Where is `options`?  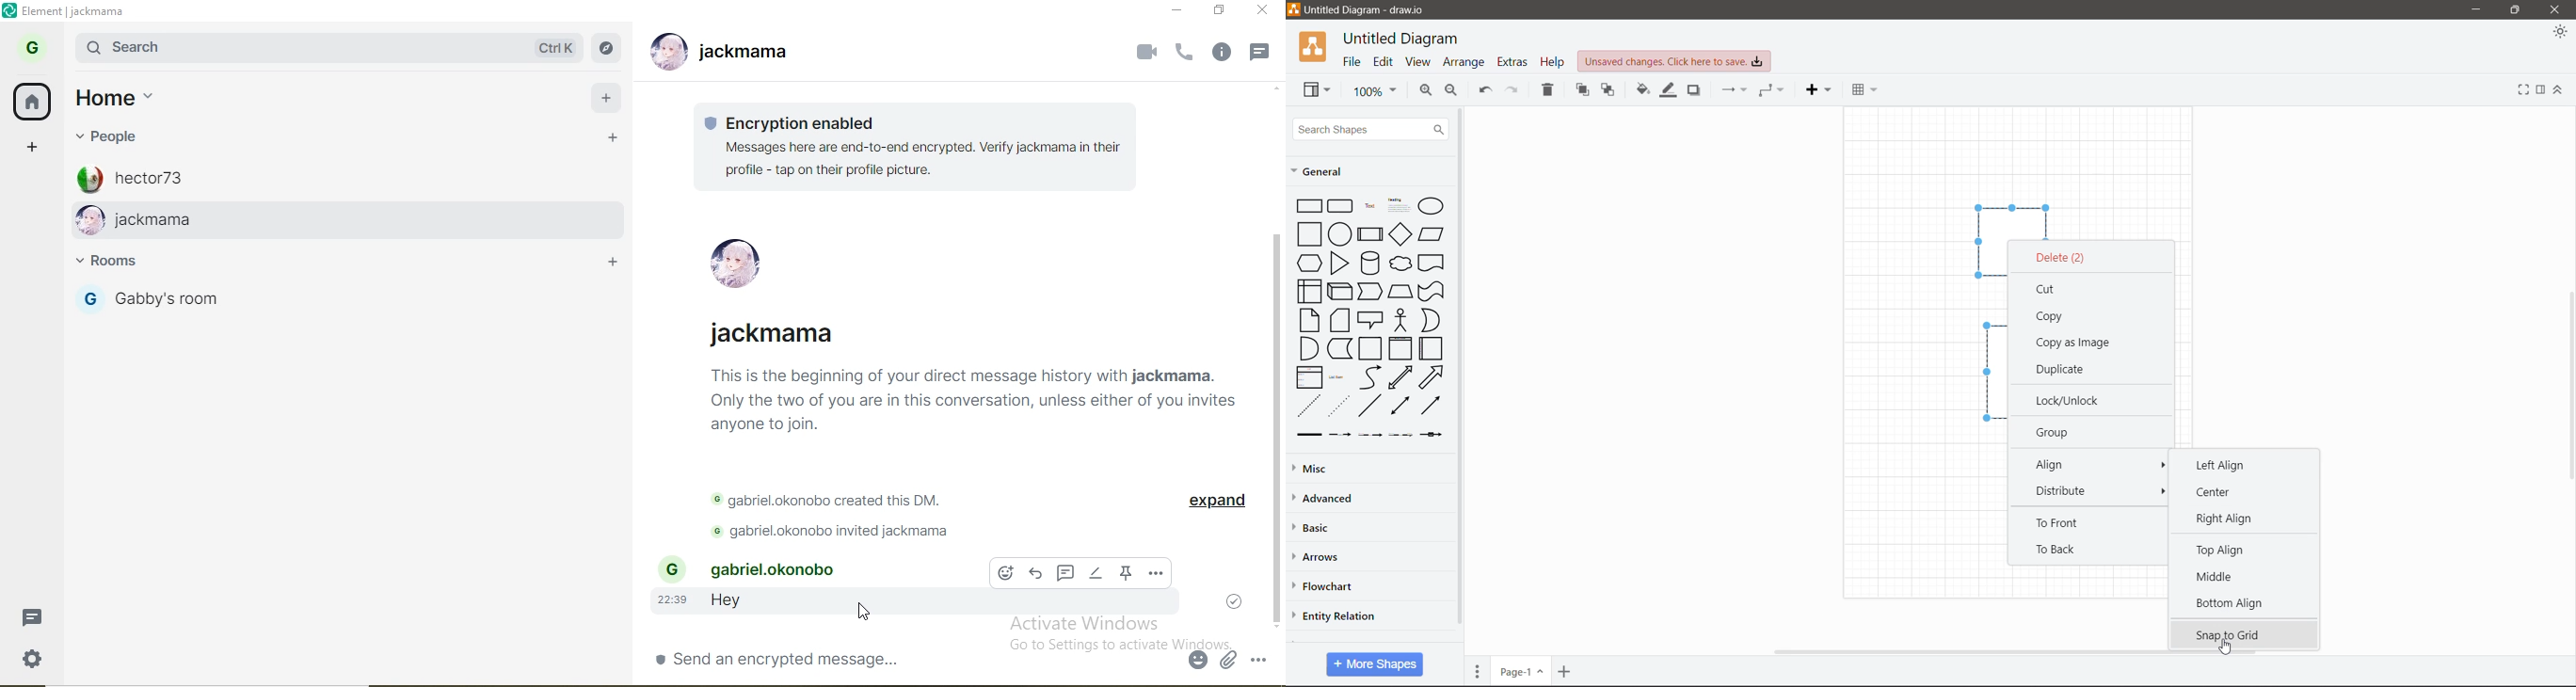 options is located at coordinates (1157, 572).